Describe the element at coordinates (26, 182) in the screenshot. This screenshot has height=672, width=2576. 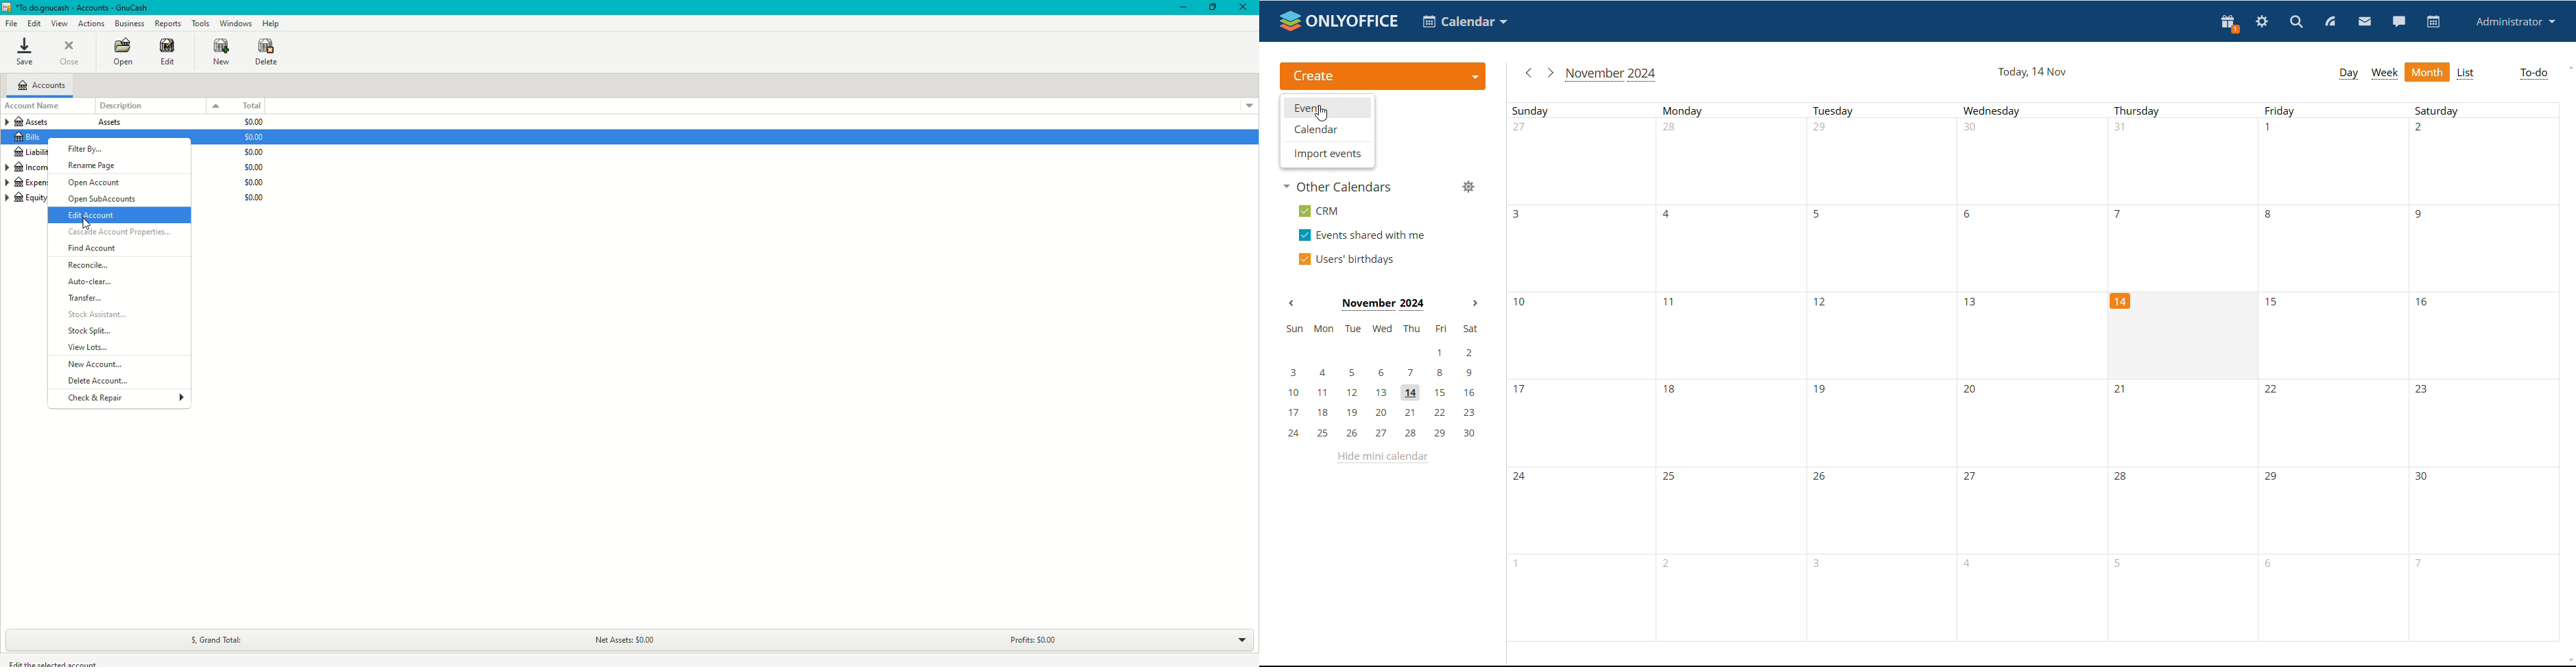
I see `Expenses` at that location.